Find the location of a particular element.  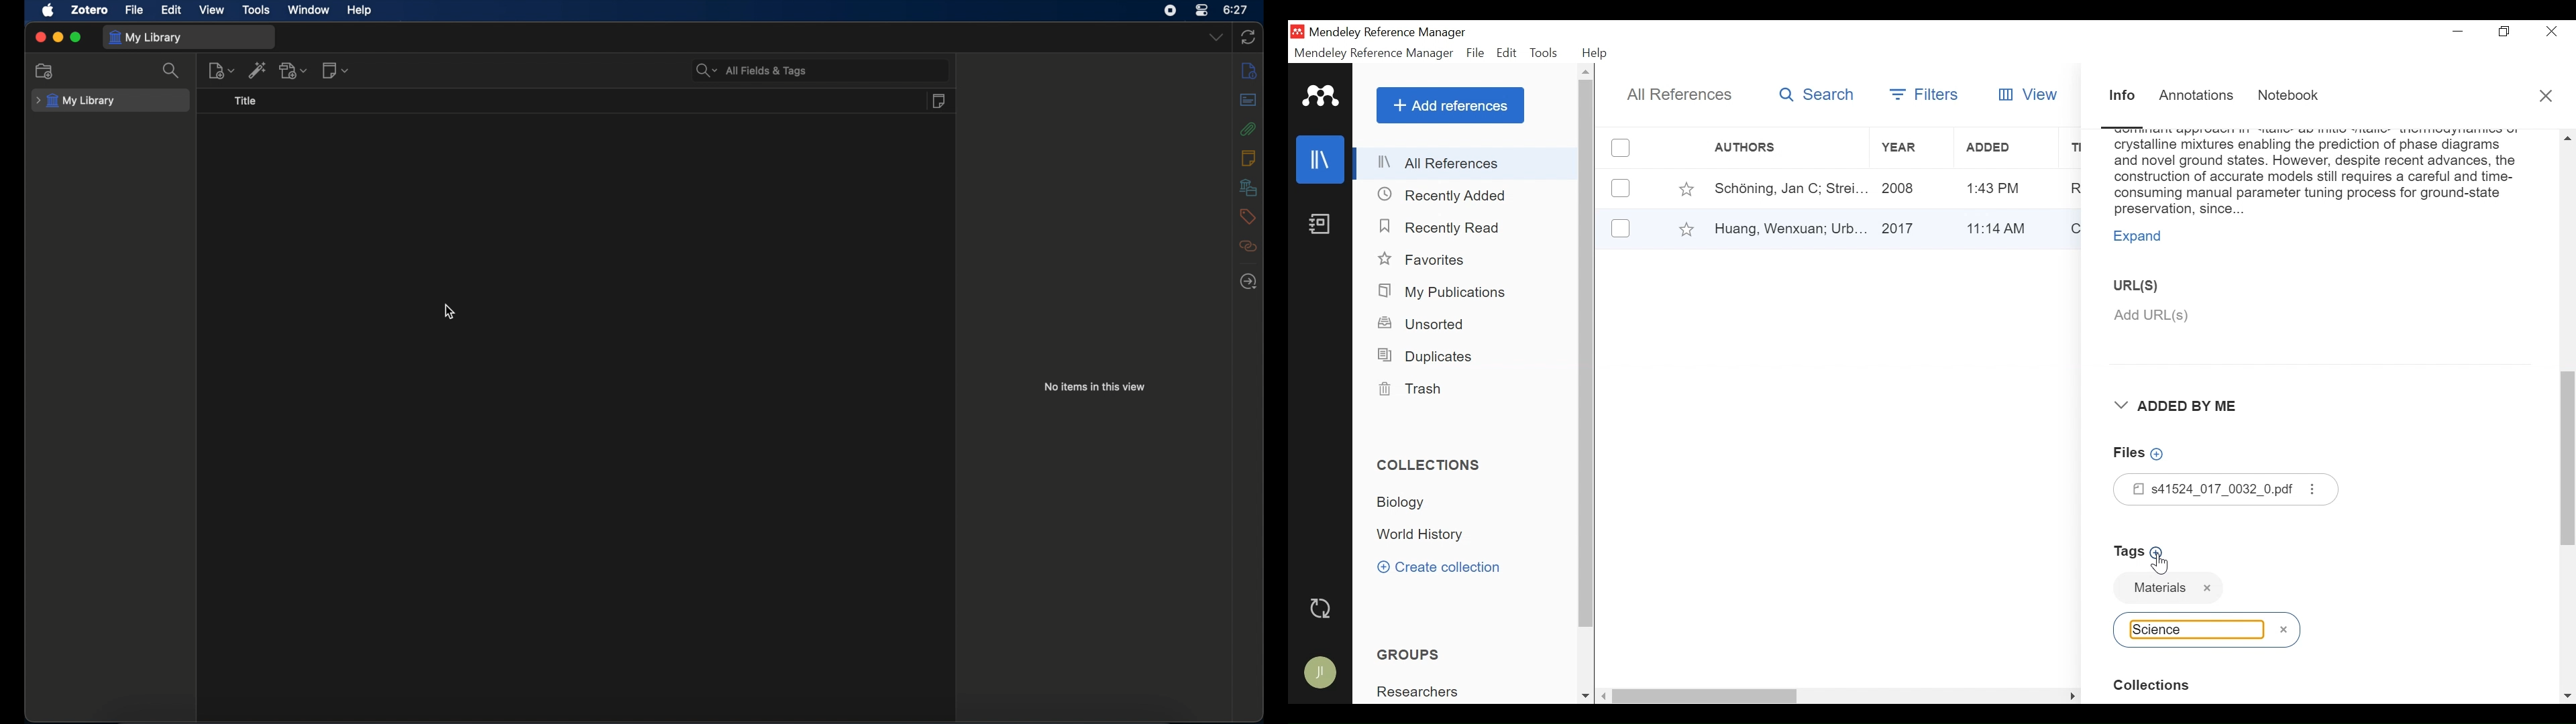

maximize is located at coordinates (76, 38).